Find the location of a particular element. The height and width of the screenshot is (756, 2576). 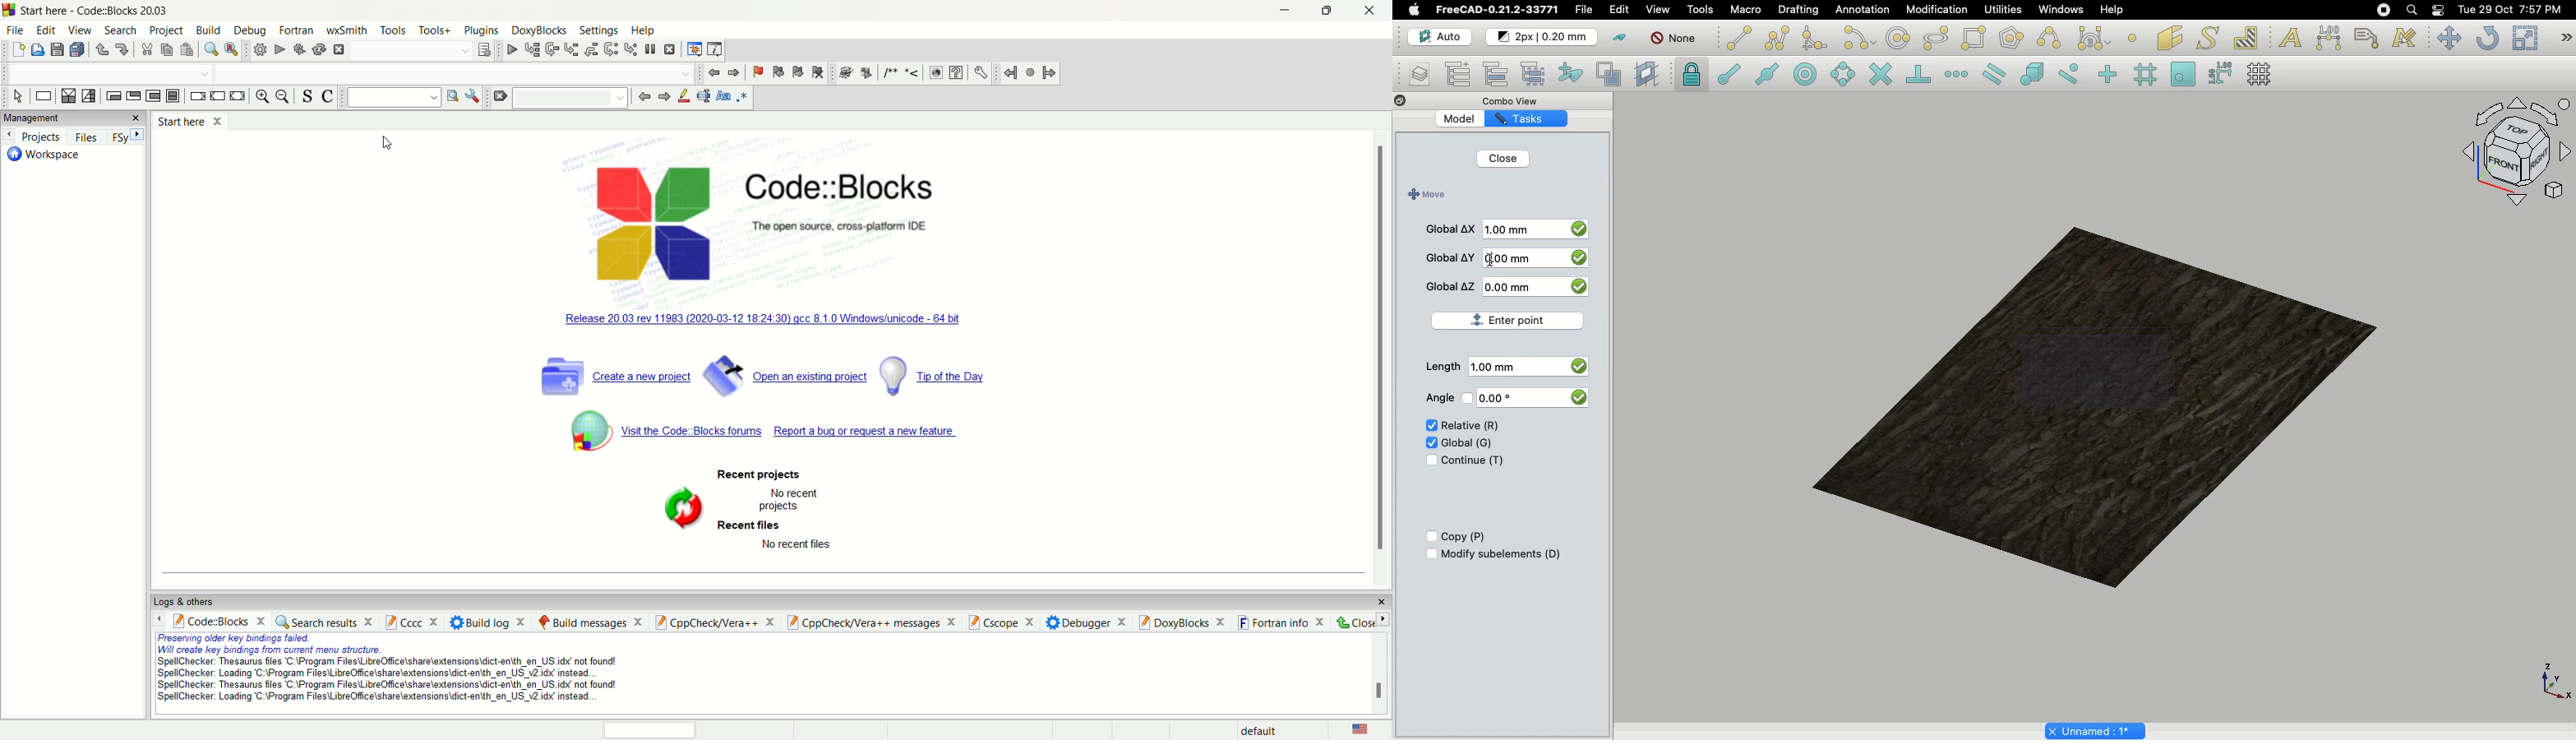

Angle is located at coordinates (1437, 398).